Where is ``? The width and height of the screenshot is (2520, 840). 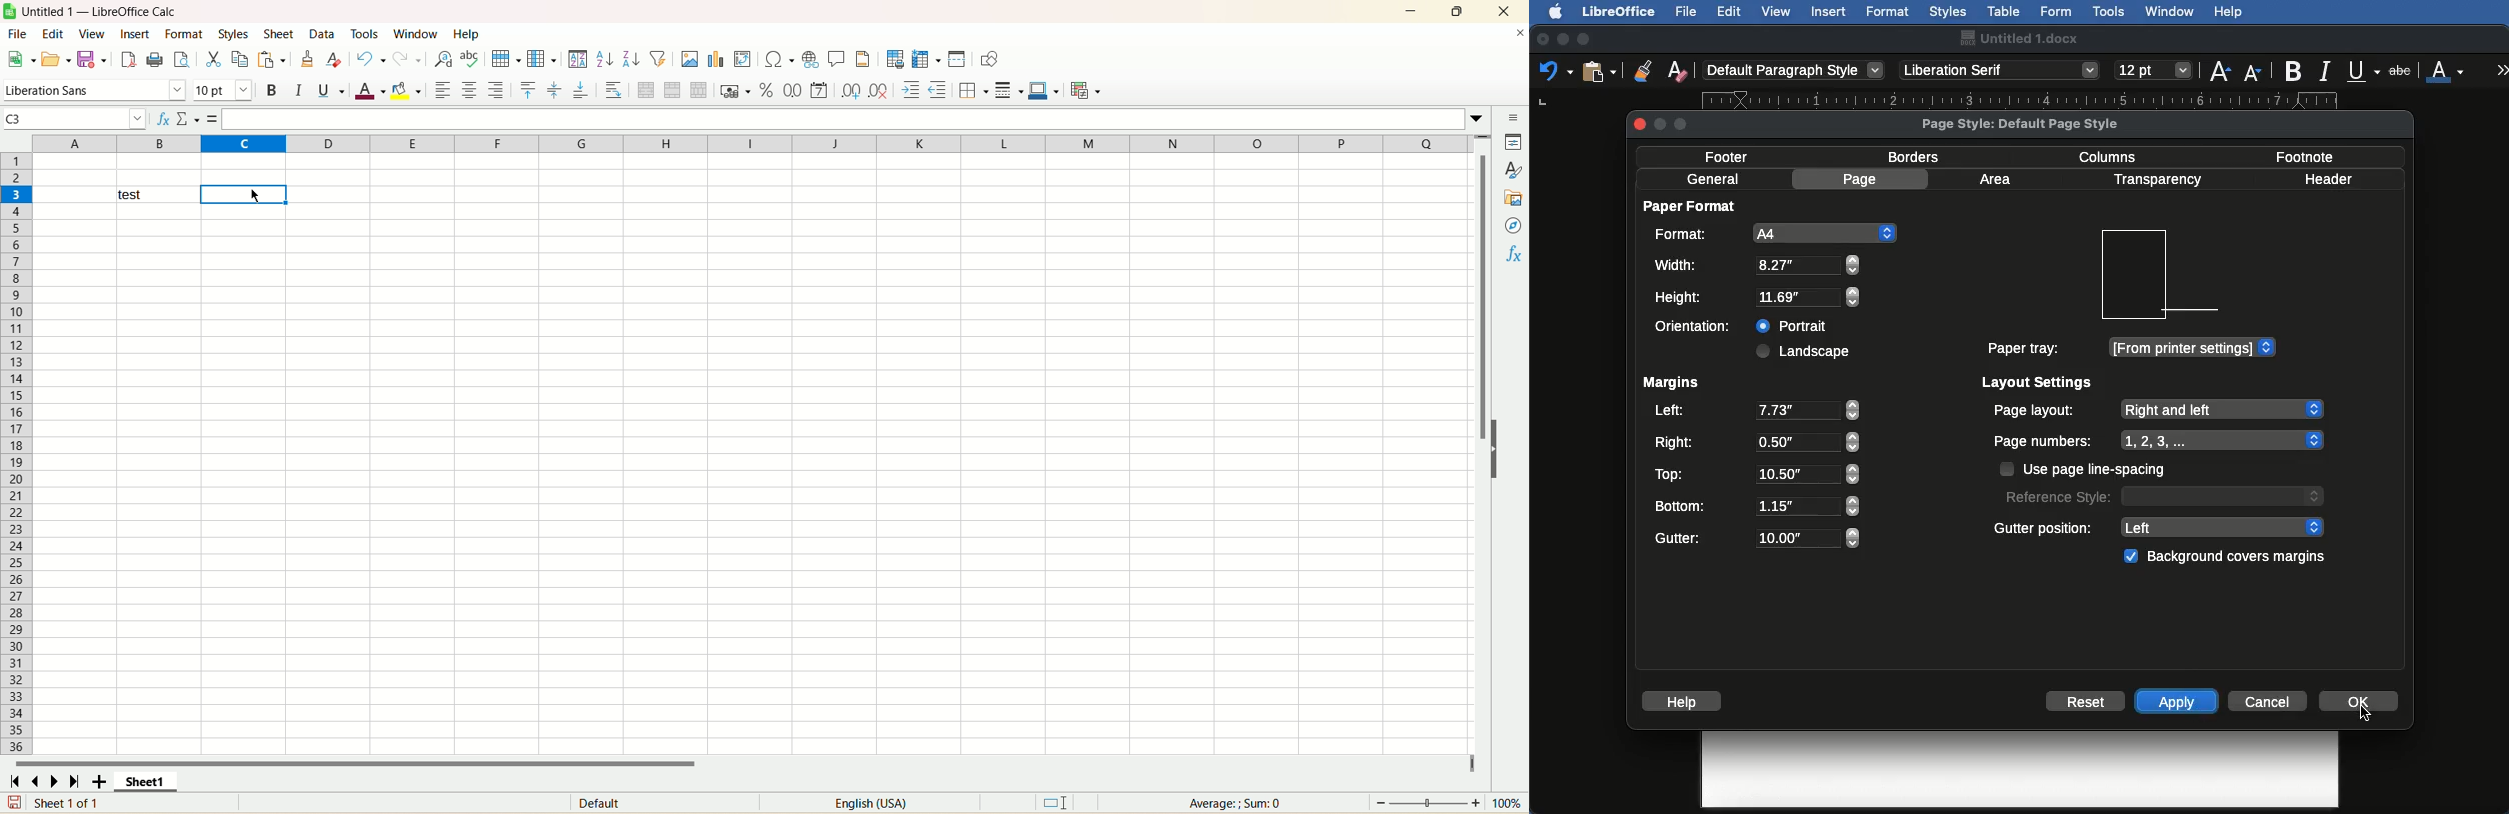  is located at coordinates (2364, 711).